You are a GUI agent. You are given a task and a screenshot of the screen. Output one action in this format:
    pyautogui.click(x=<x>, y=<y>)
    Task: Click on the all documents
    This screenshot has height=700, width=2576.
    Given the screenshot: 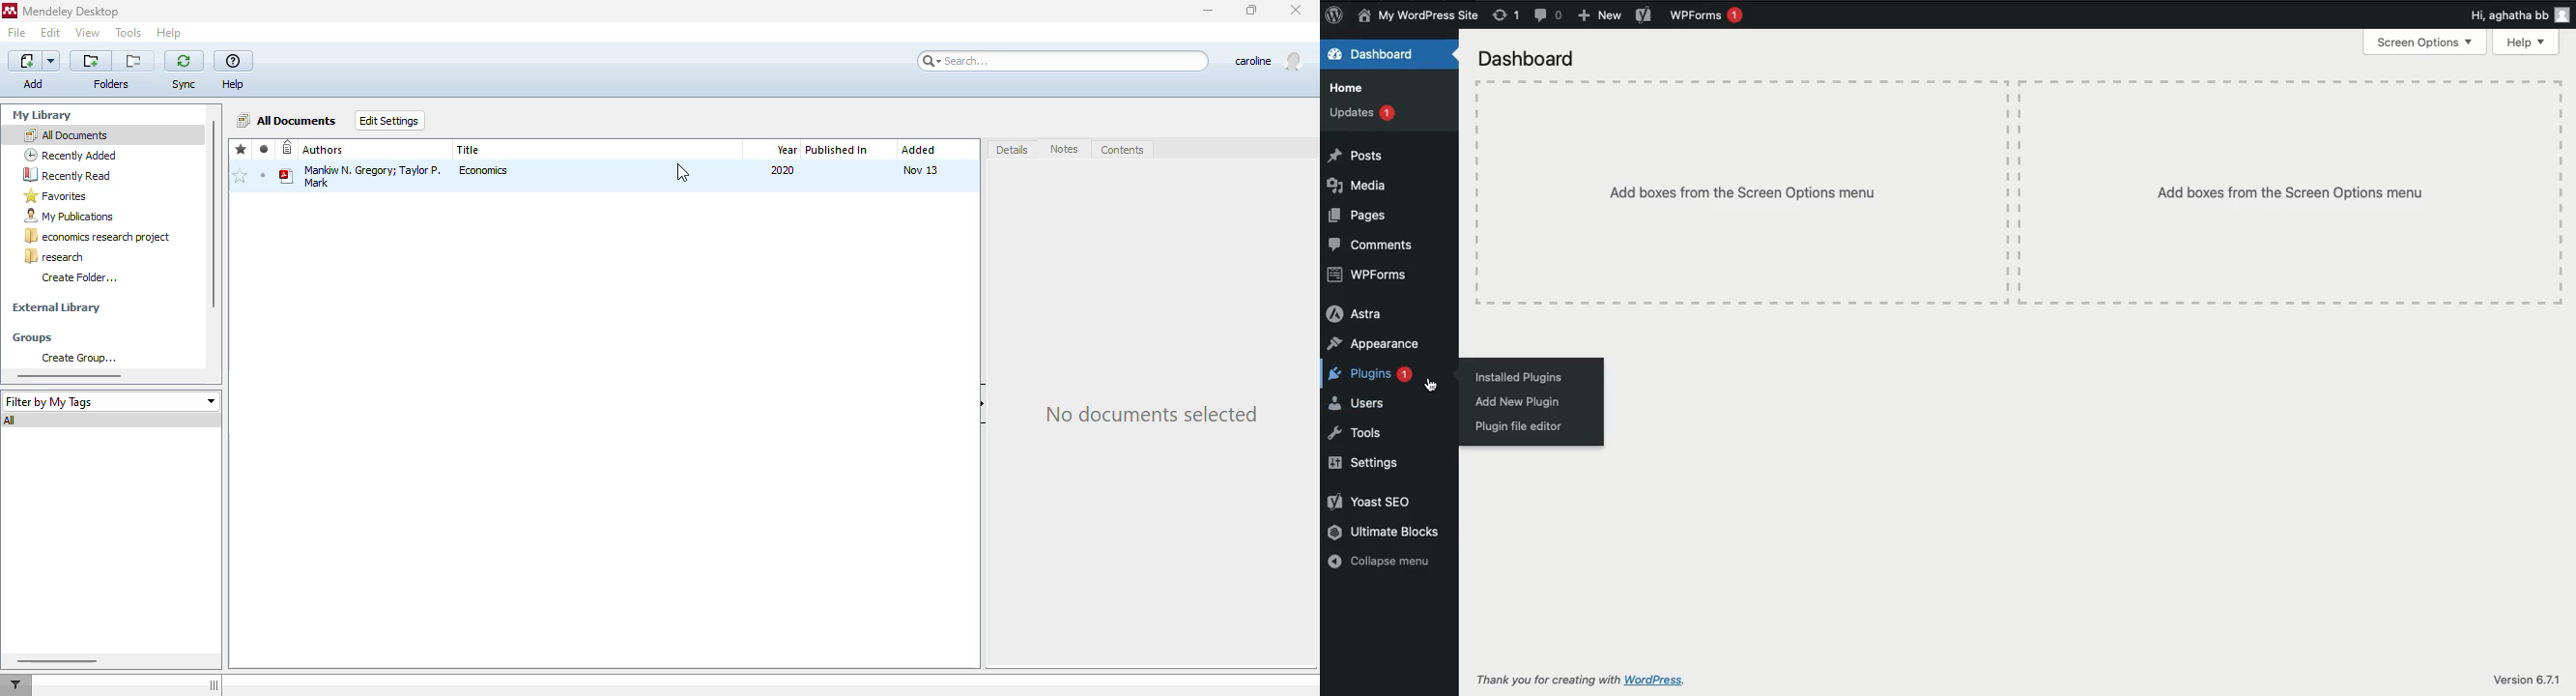 What is the action you would take?
    pyautogui.click(x=65, y=134)
    